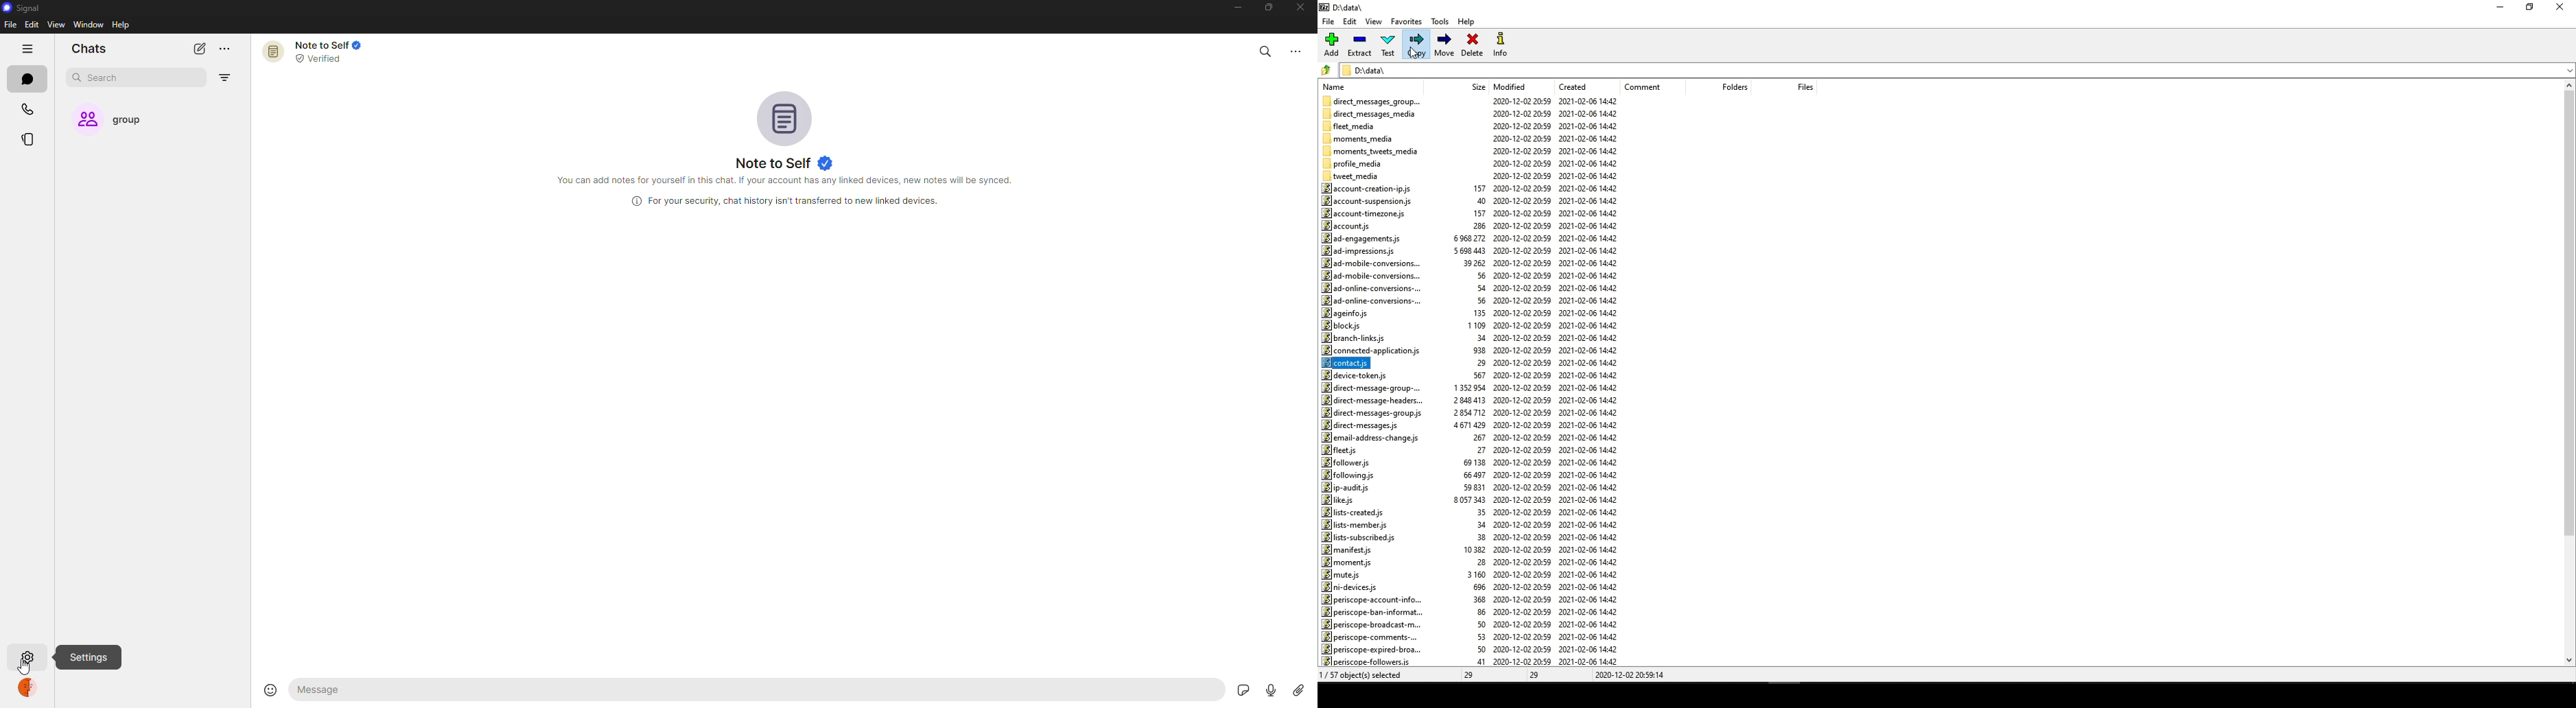  Describe the element at coordinates (121, 120) in the screenshot. I see `group` at that location.